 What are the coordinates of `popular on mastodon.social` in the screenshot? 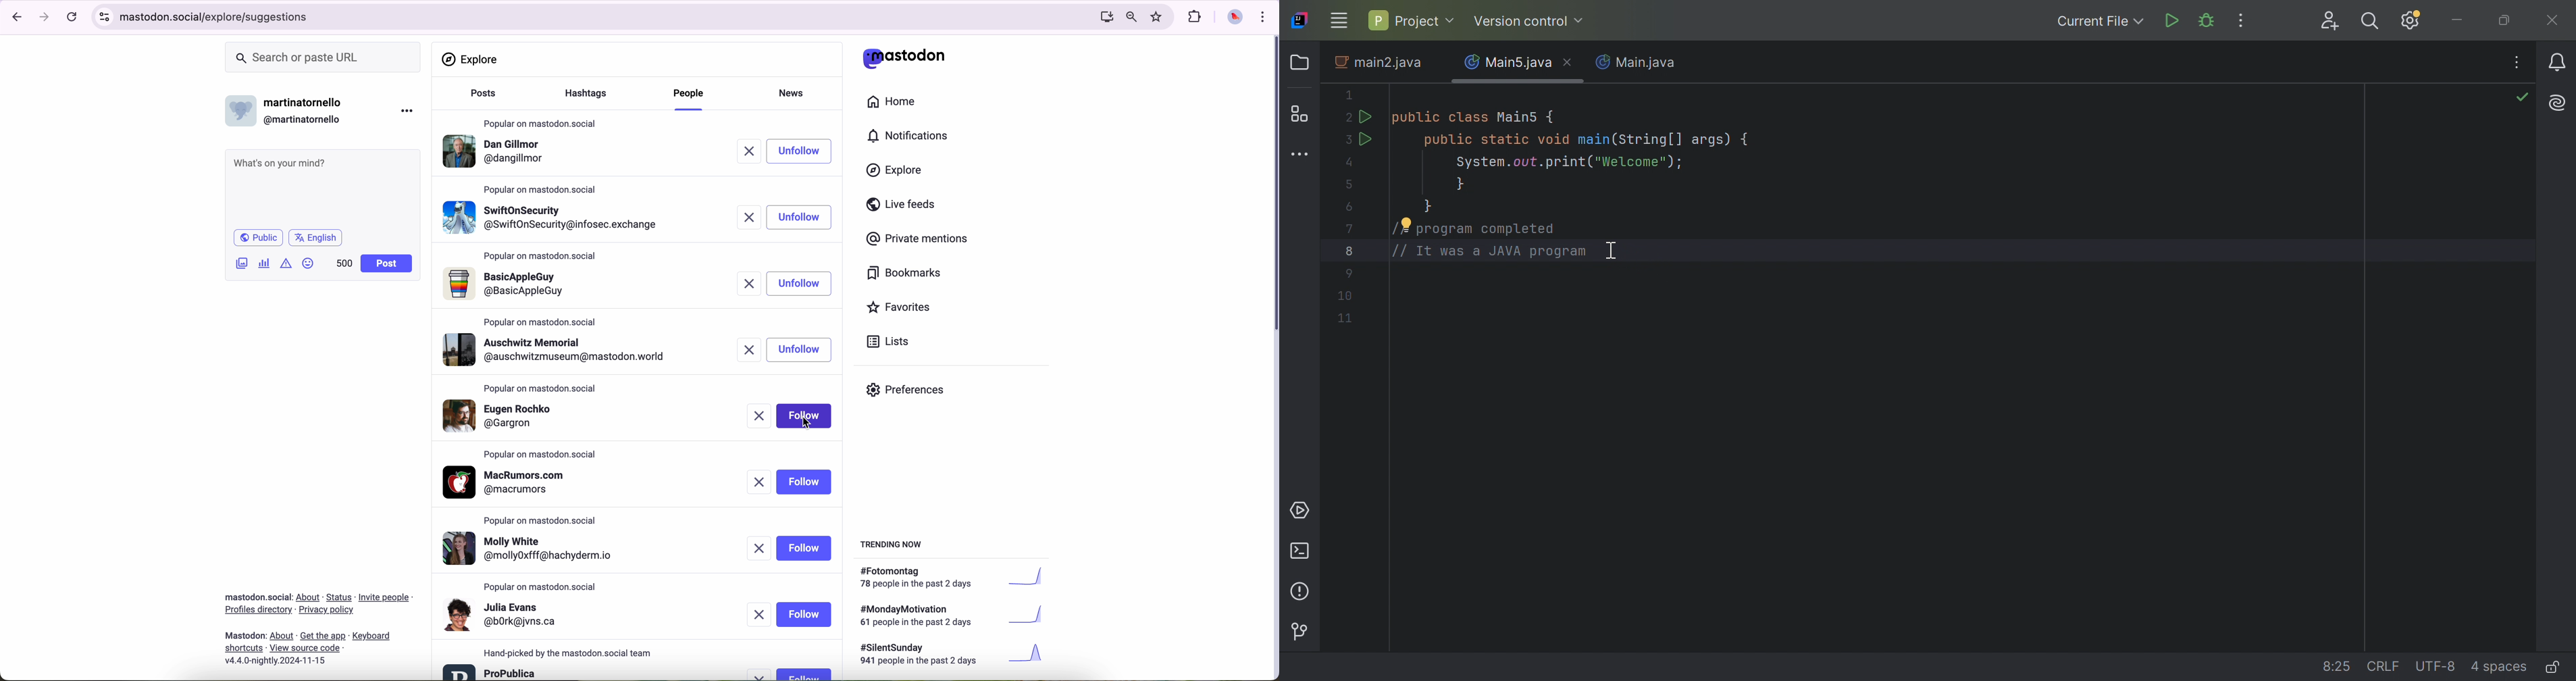 It's located at (541, 257).